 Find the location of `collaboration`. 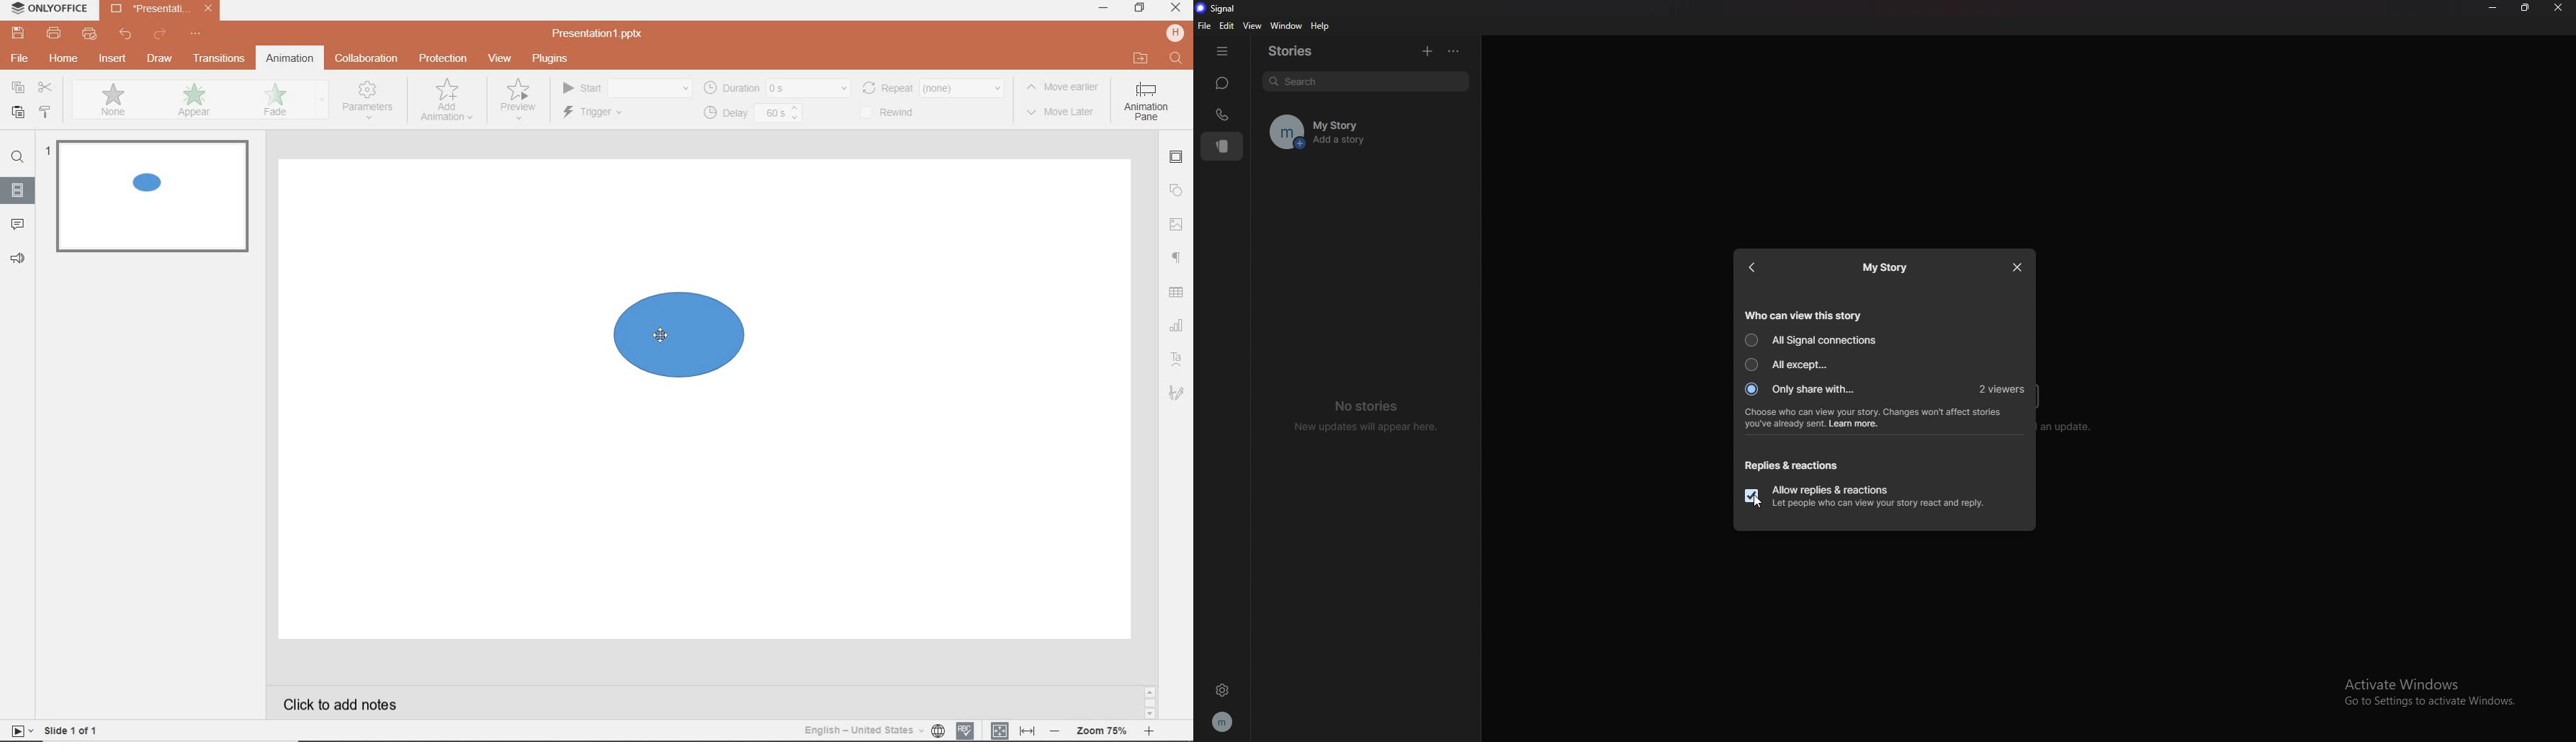

collaboration is located at coordinates (368, 59).